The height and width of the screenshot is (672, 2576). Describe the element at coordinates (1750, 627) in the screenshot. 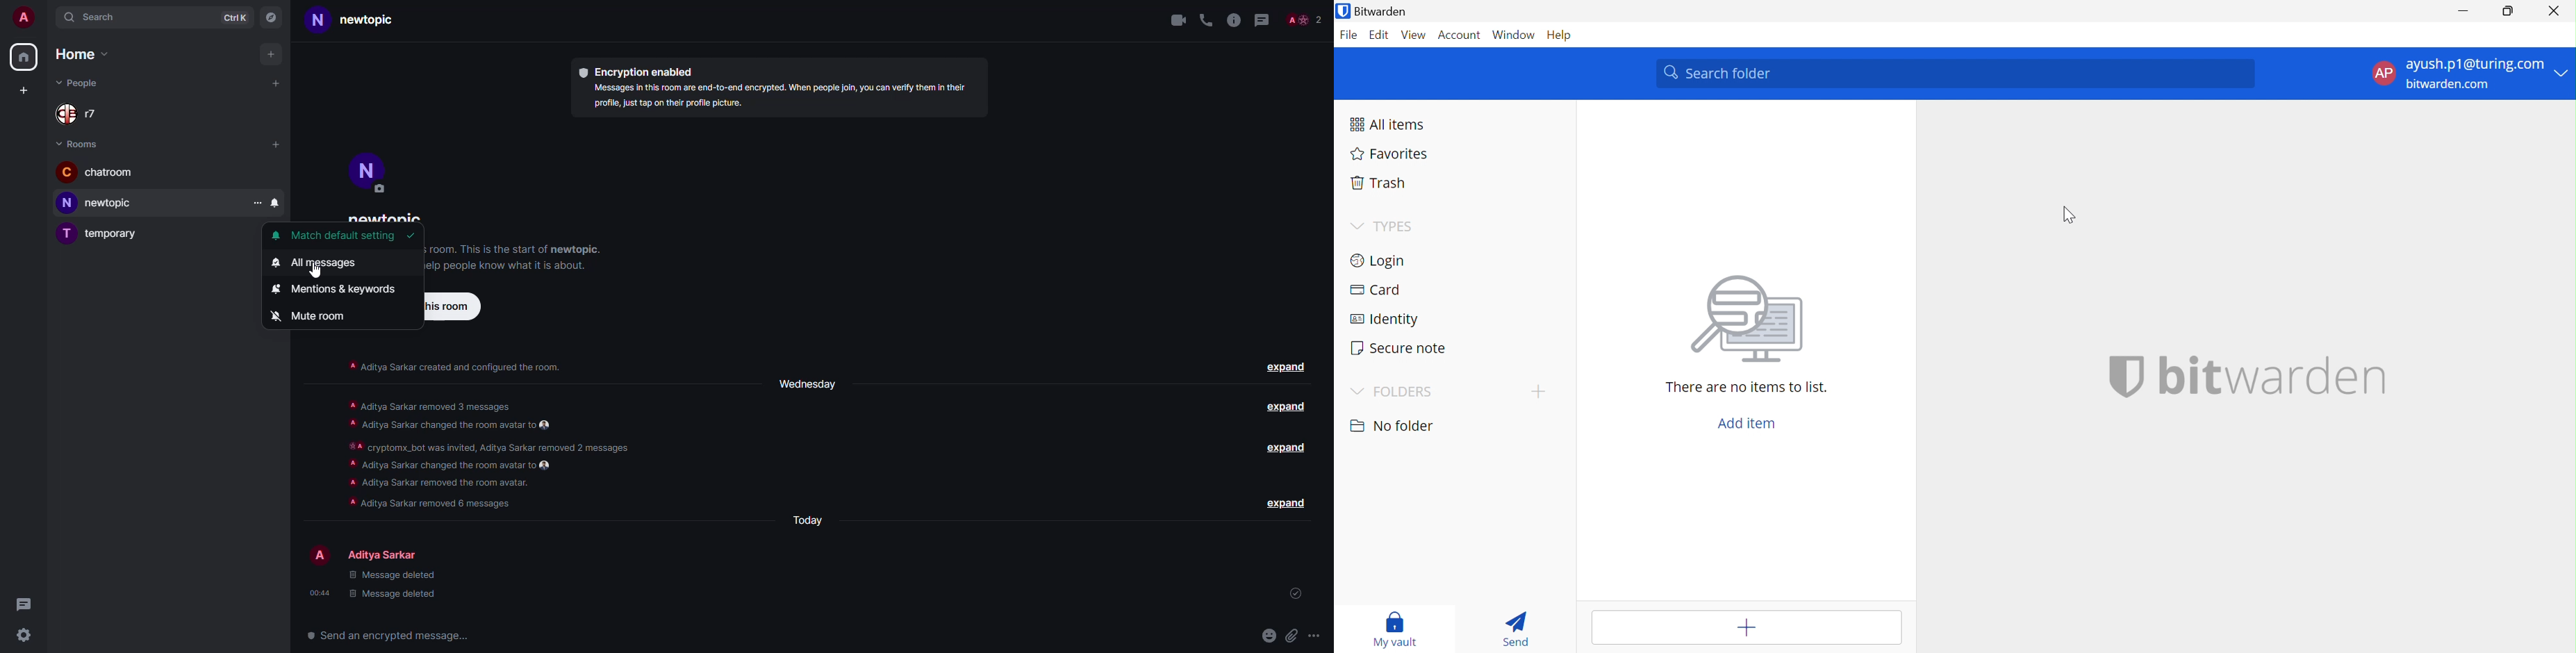

I see `Add item` at that location.